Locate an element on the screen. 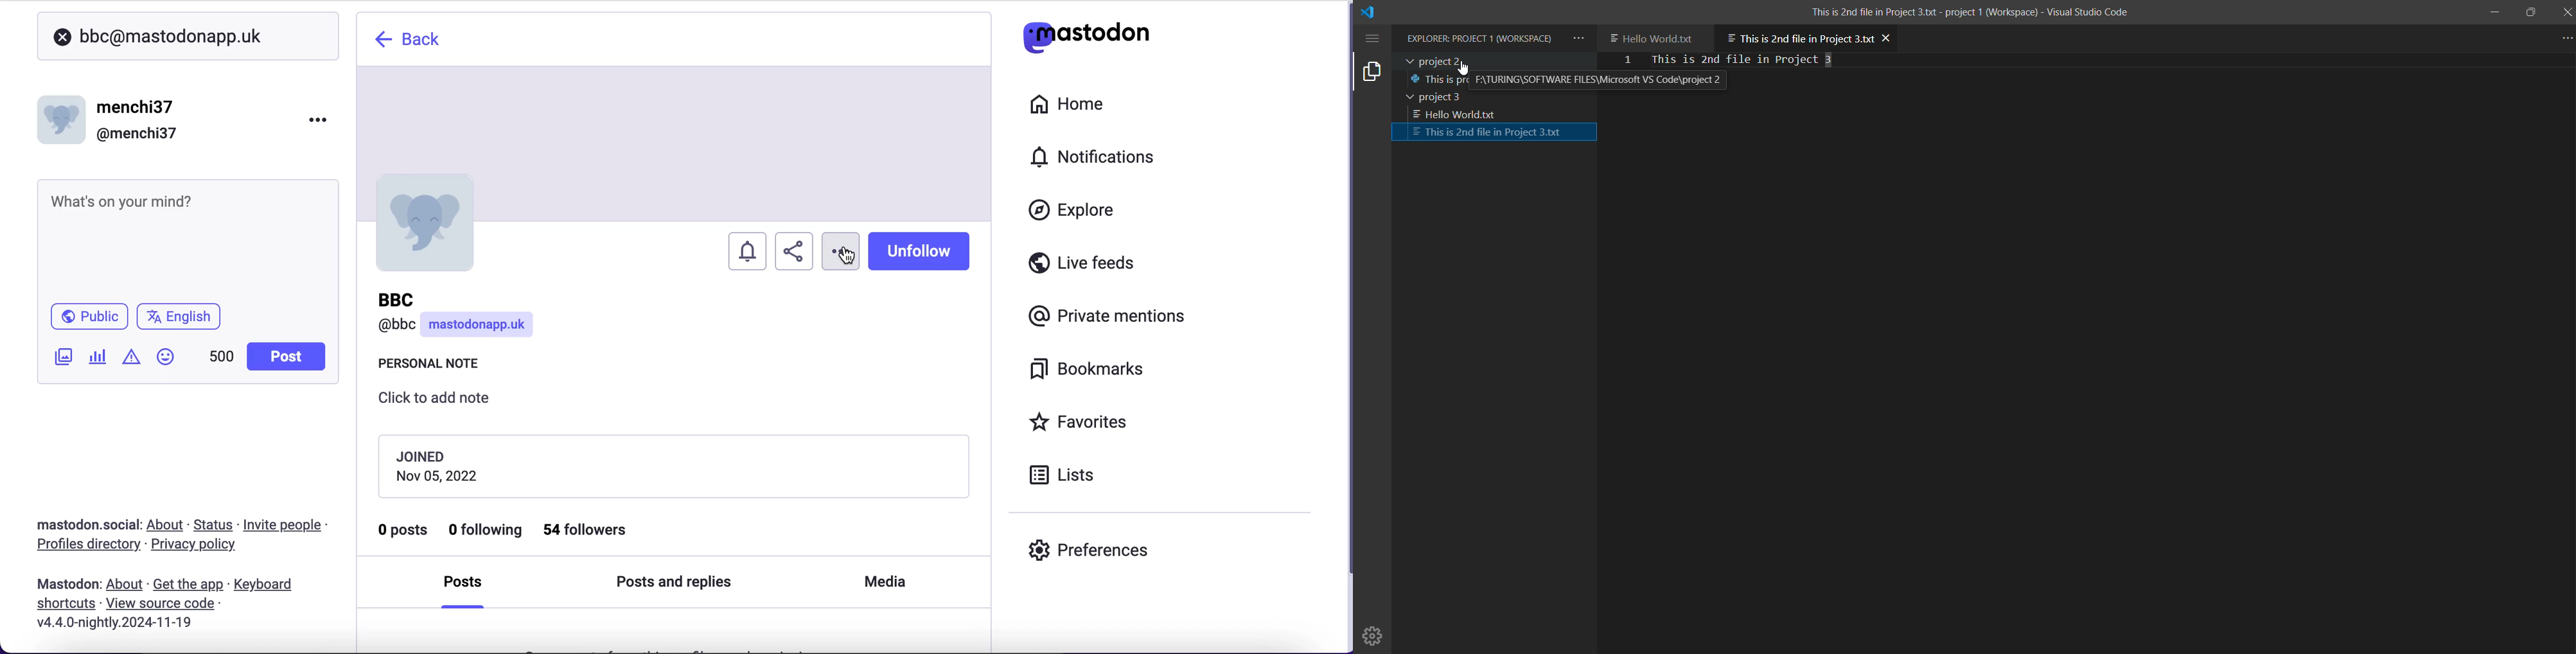  mastodon is located at coordinates (68, 584).